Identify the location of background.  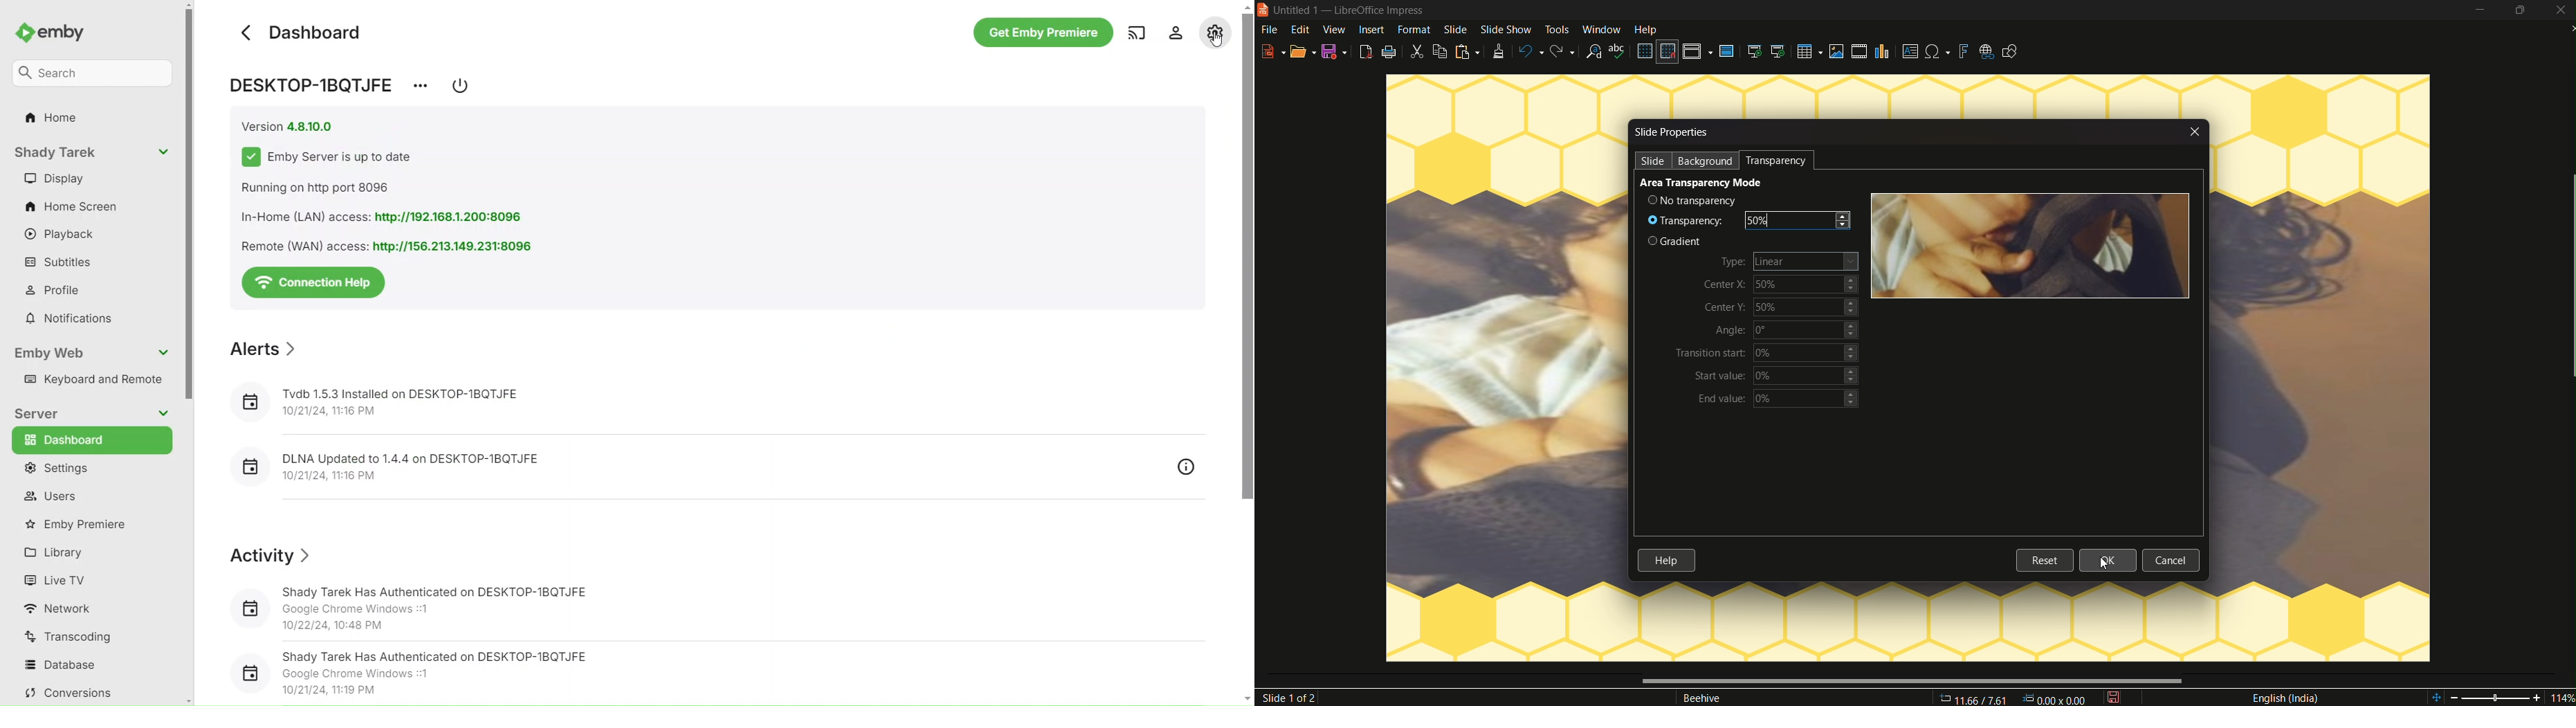
(1707, 161).